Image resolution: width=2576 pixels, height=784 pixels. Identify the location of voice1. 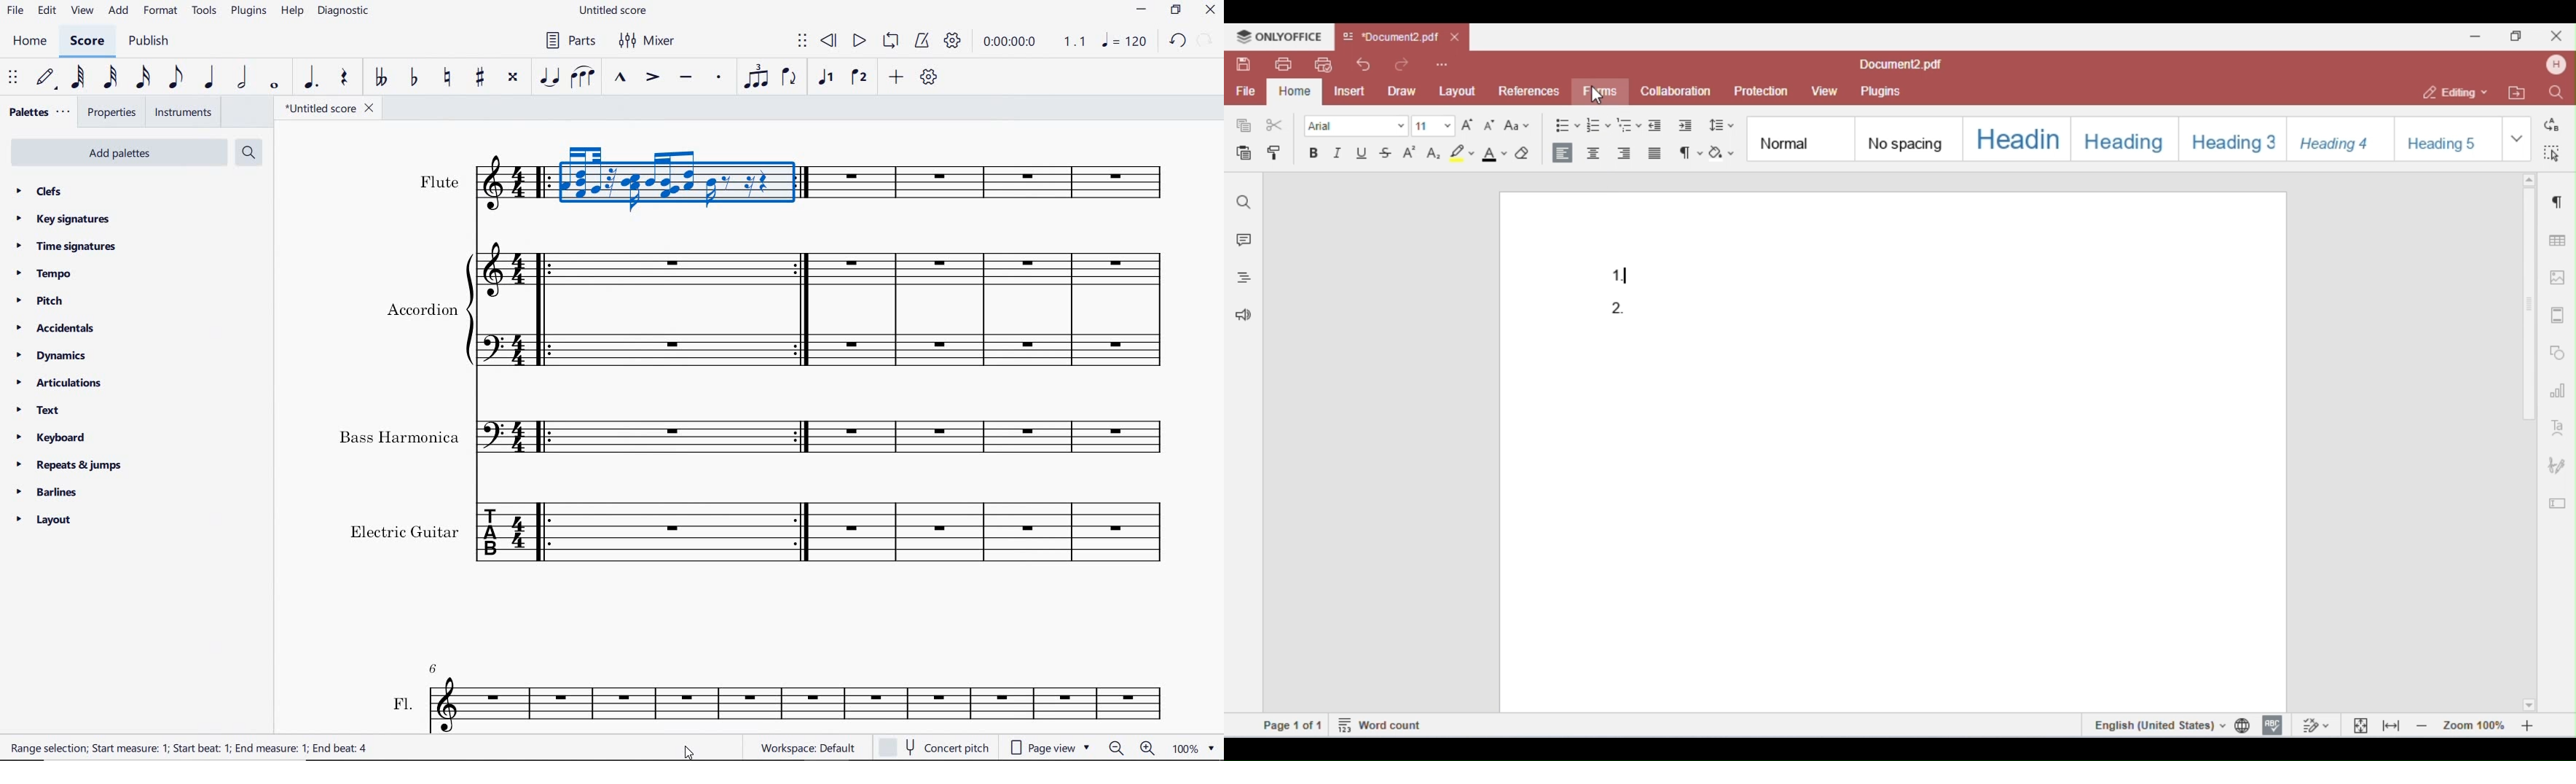
(828, 78).